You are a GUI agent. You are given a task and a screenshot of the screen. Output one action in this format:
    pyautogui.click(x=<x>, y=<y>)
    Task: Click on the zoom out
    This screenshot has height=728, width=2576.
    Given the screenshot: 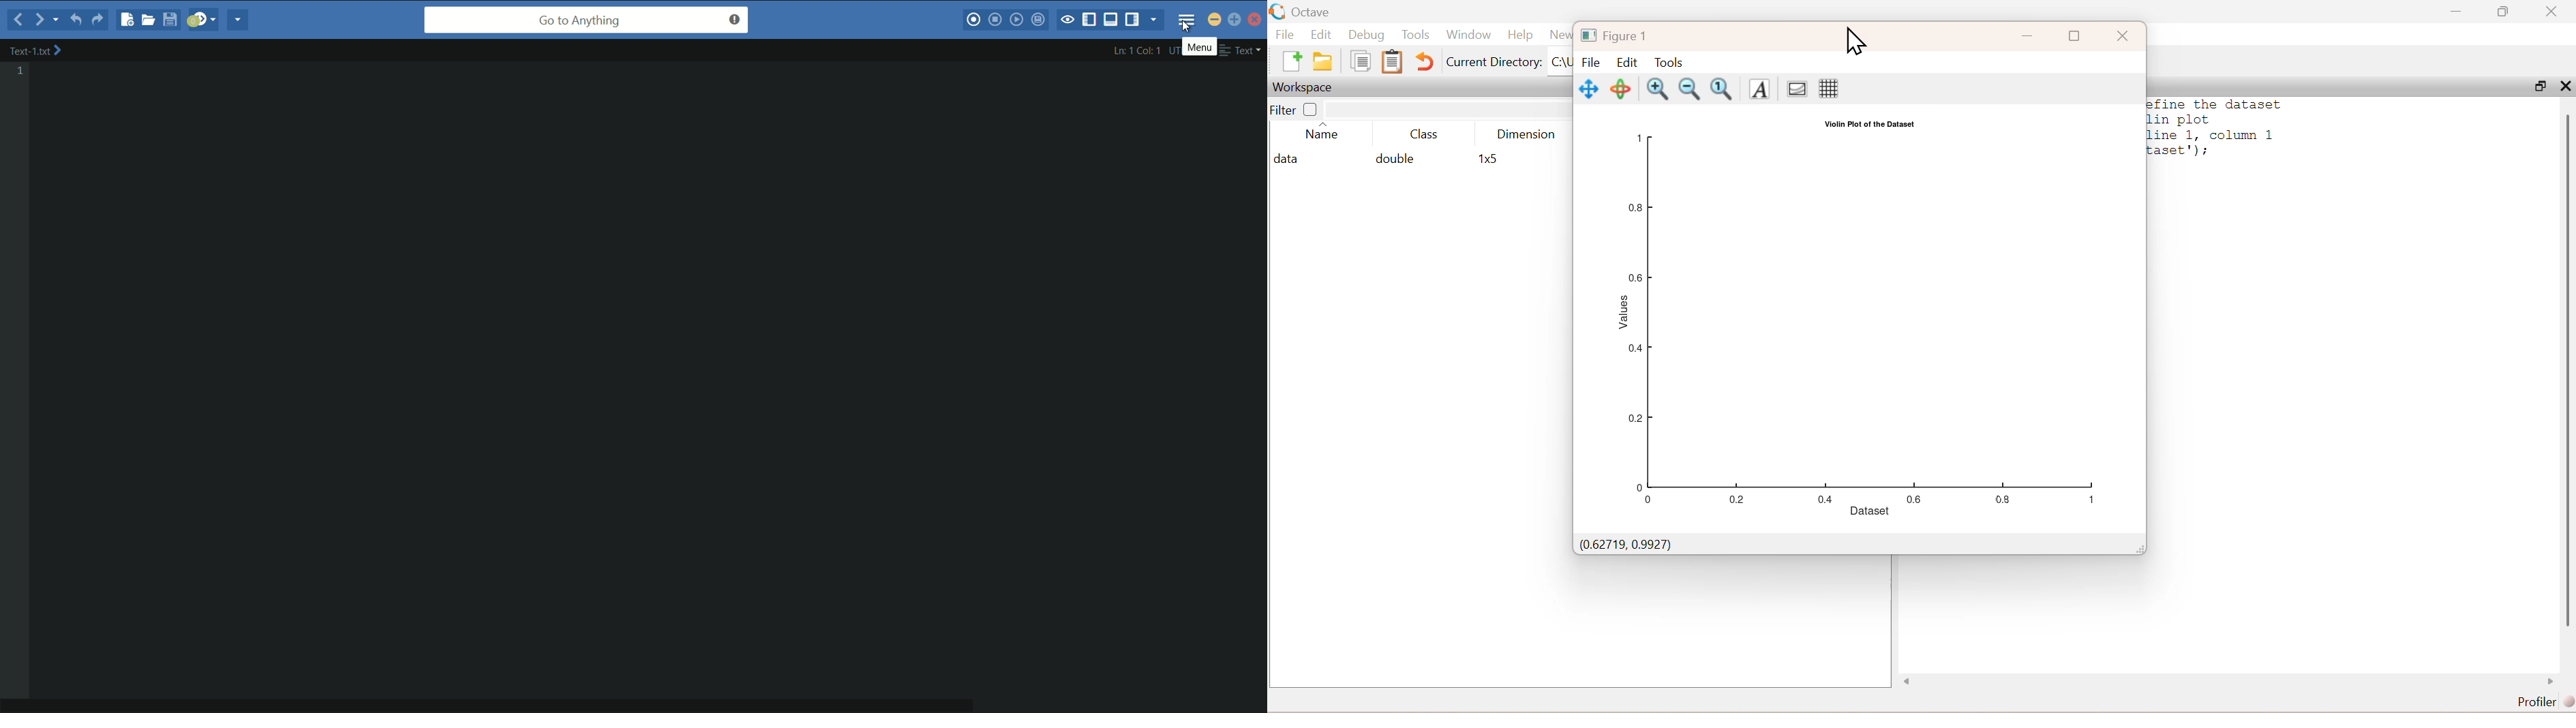 What is the action you would take?
    pyautogui.click(x=1690, y=89)
    